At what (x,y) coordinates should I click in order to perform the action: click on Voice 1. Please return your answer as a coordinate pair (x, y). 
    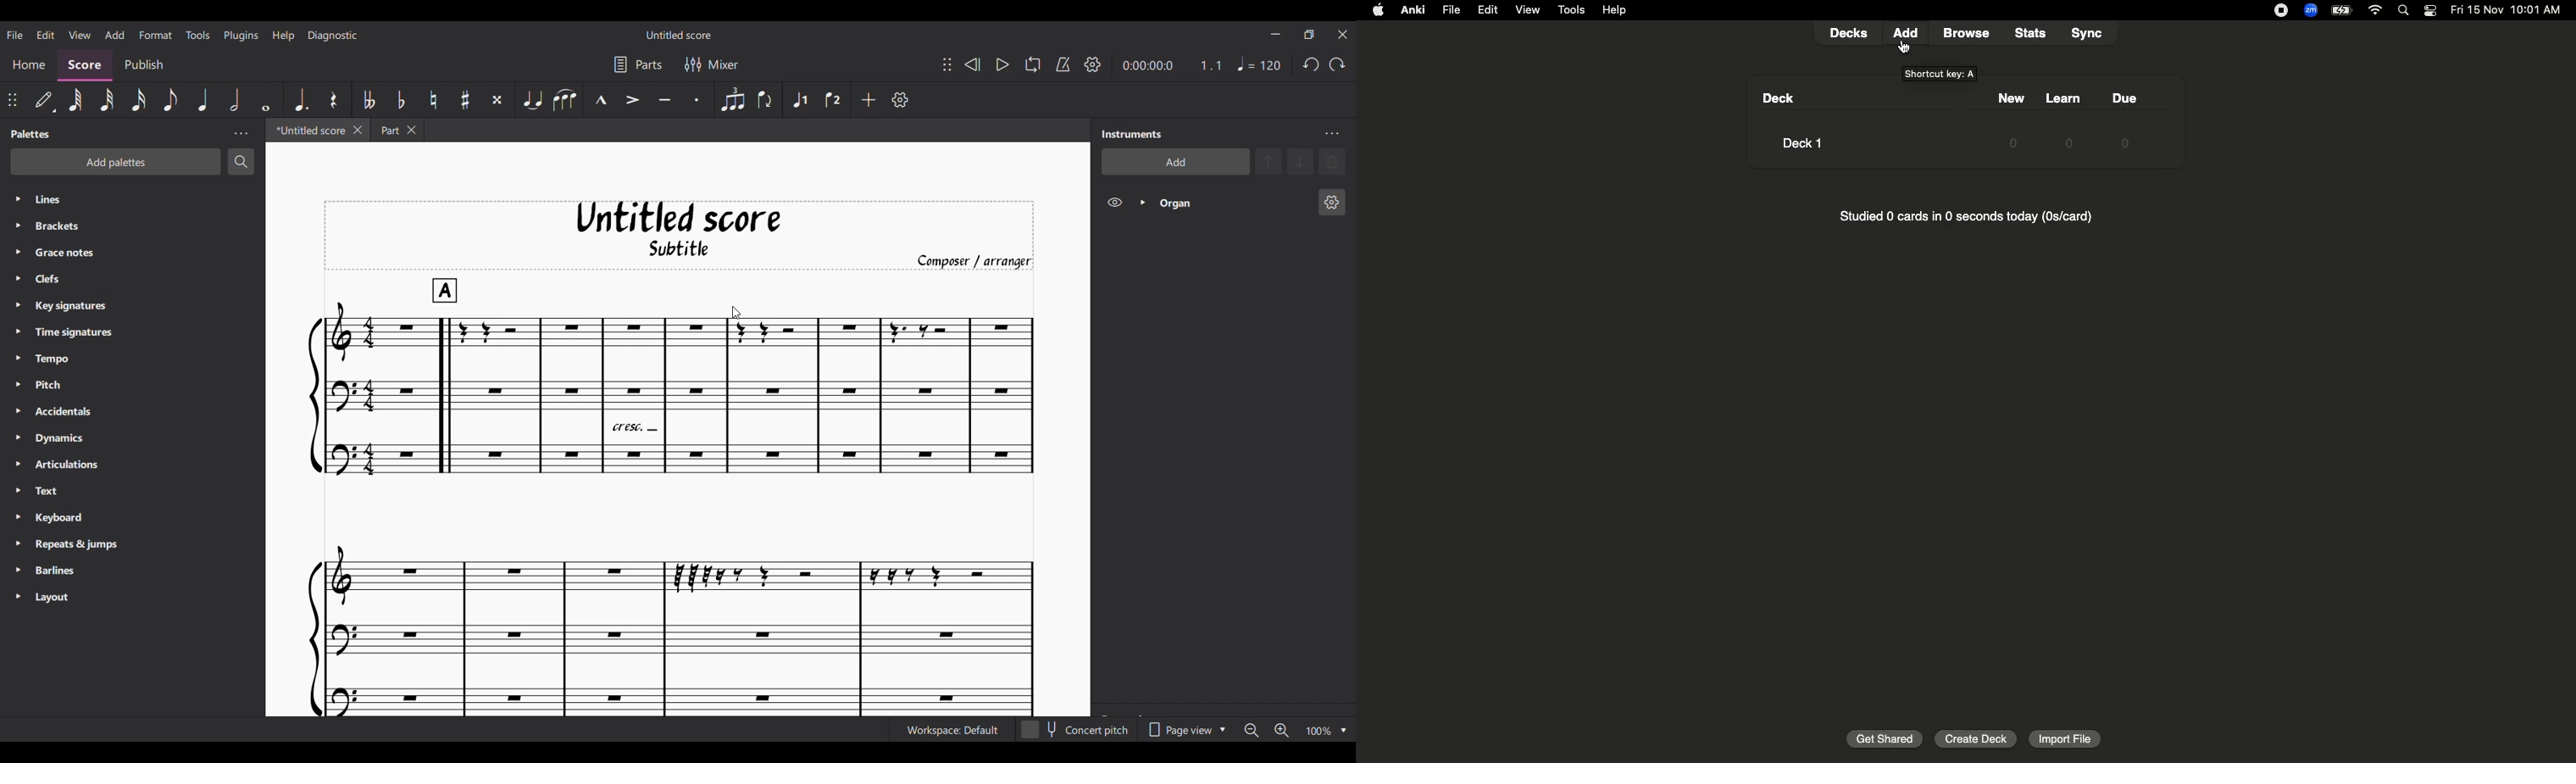
    Looking at the image, I should click on (800, 100).